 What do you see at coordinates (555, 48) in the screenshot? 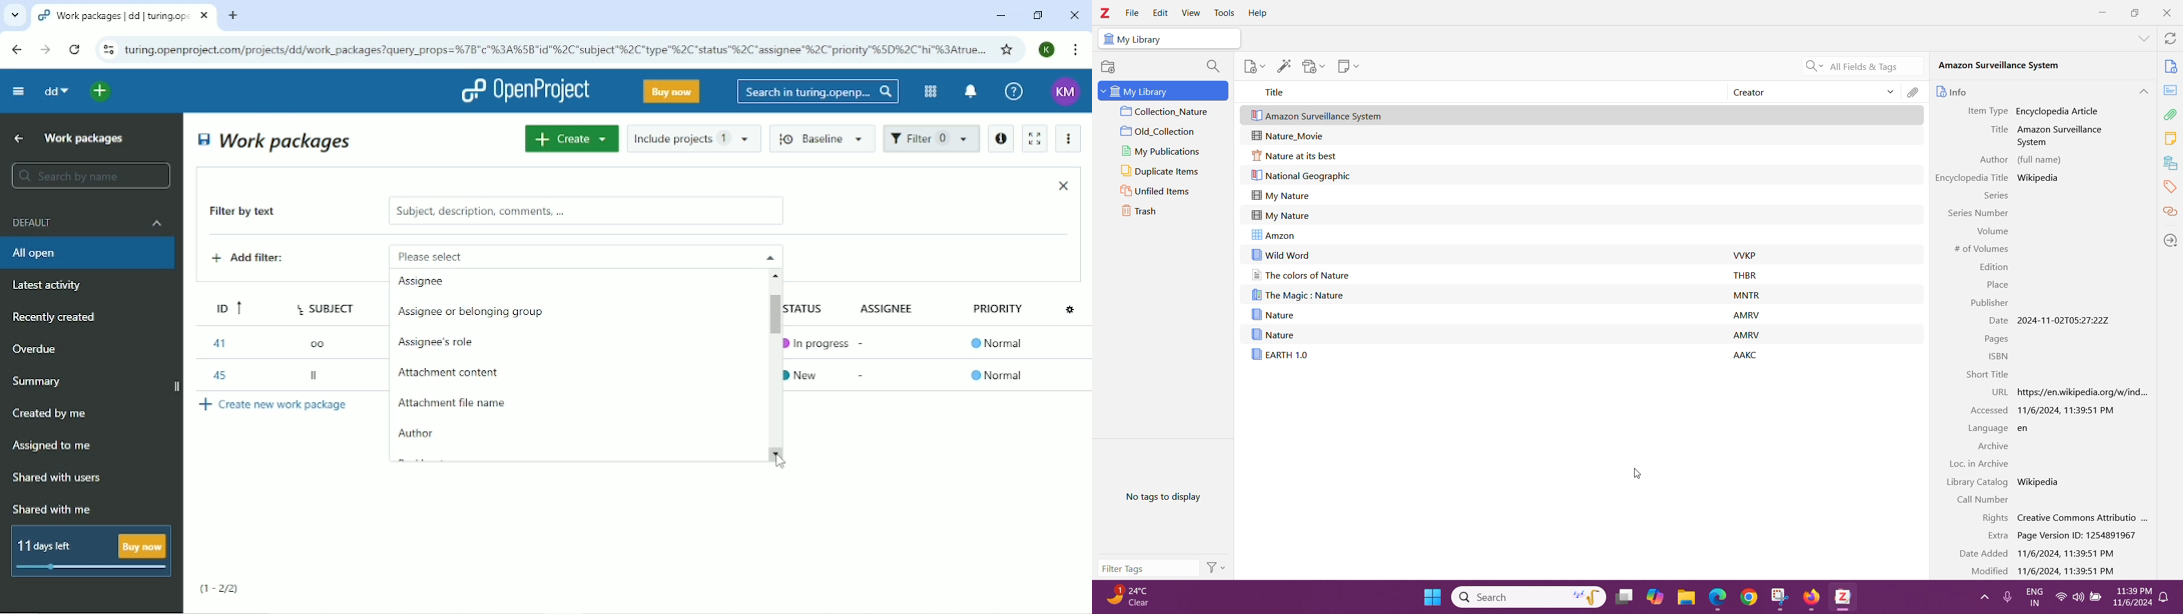
I see `Site address` at bounding box center [555, 48].